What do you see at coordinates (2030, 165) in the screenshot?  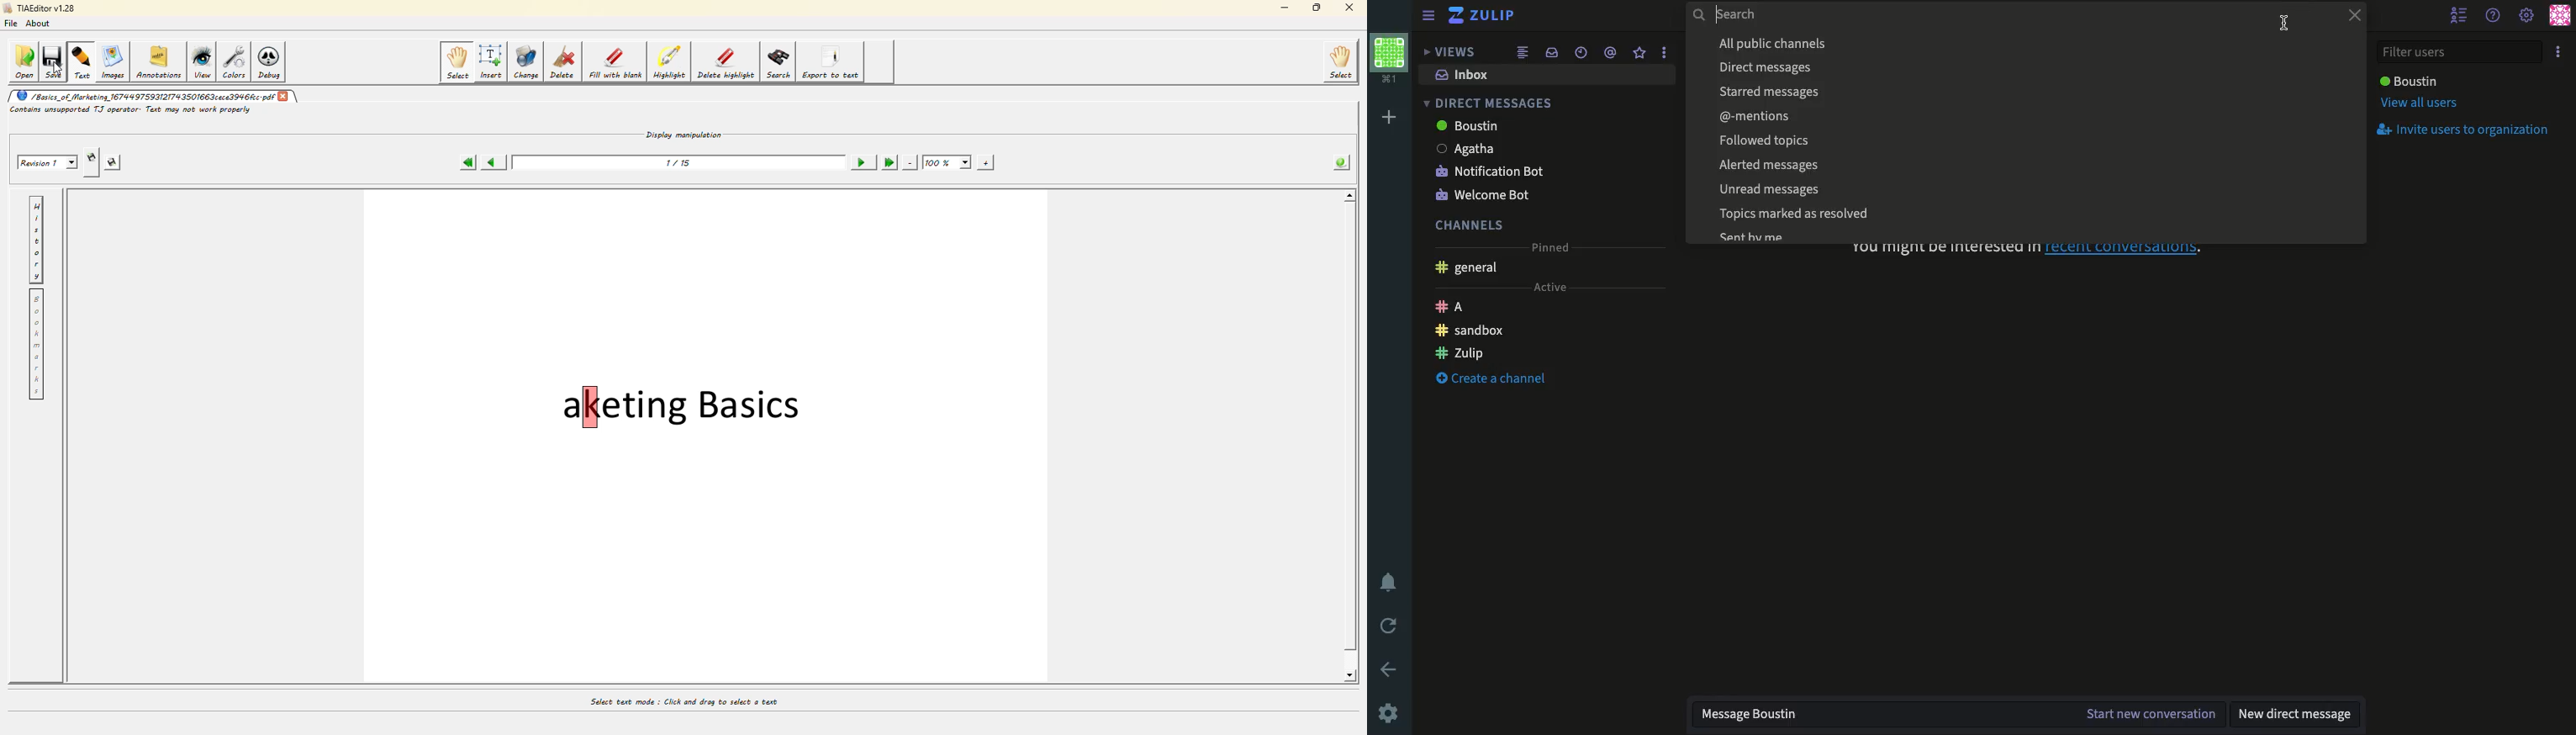 I see `Alerted messages` at bounding box center [2030, 165].